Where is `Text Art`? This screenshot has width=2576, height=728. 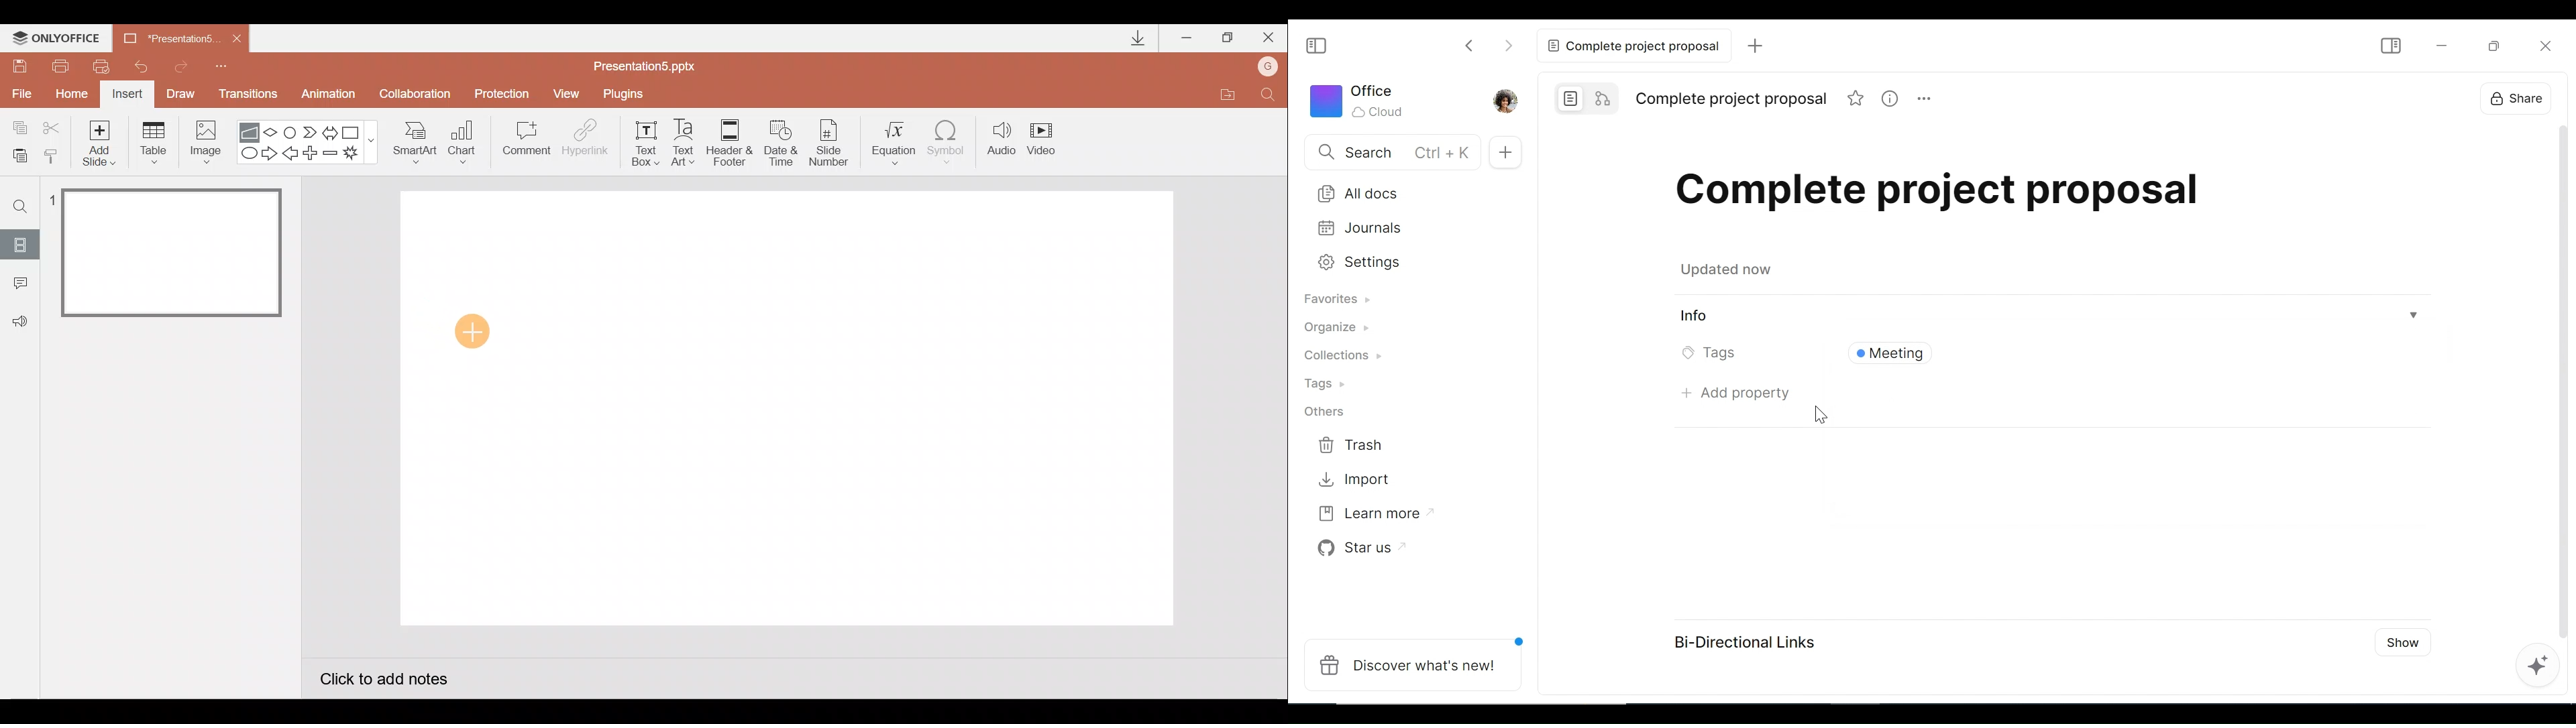 Text Art is located at coordinates (687, 142).